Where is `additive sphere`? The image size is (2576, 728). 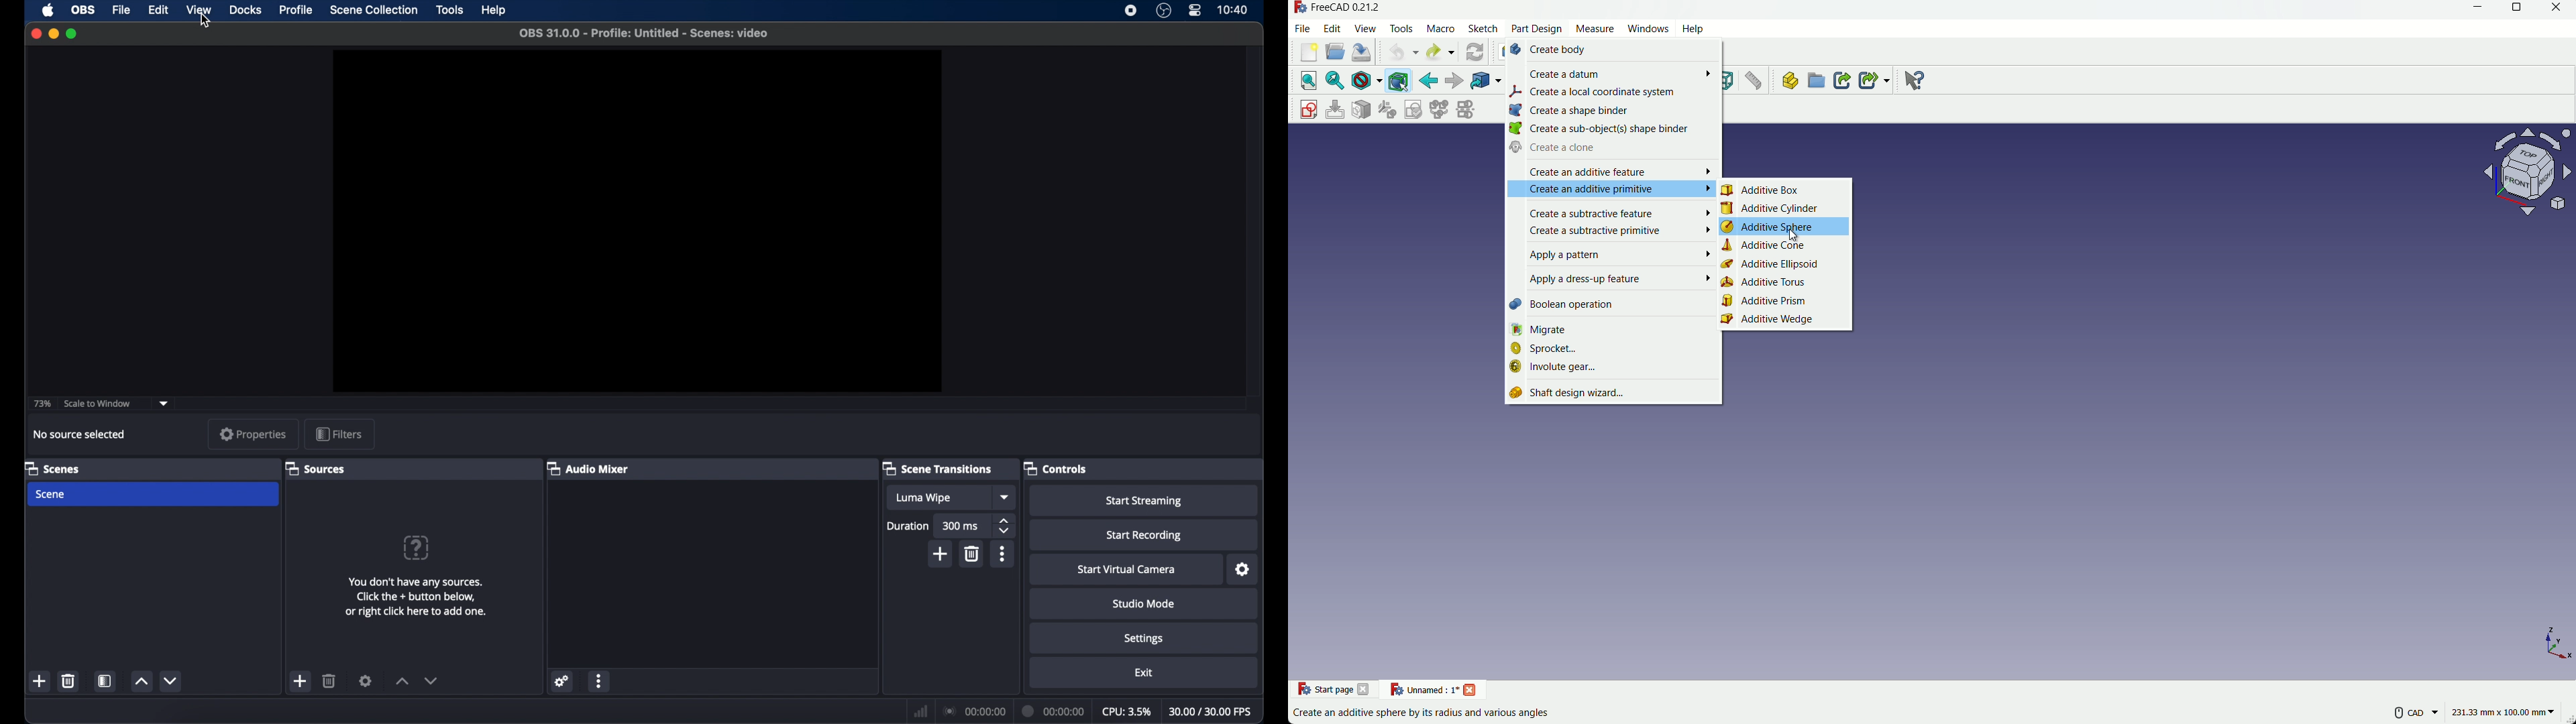 additive sphere is located at coordinates (1785, 226).